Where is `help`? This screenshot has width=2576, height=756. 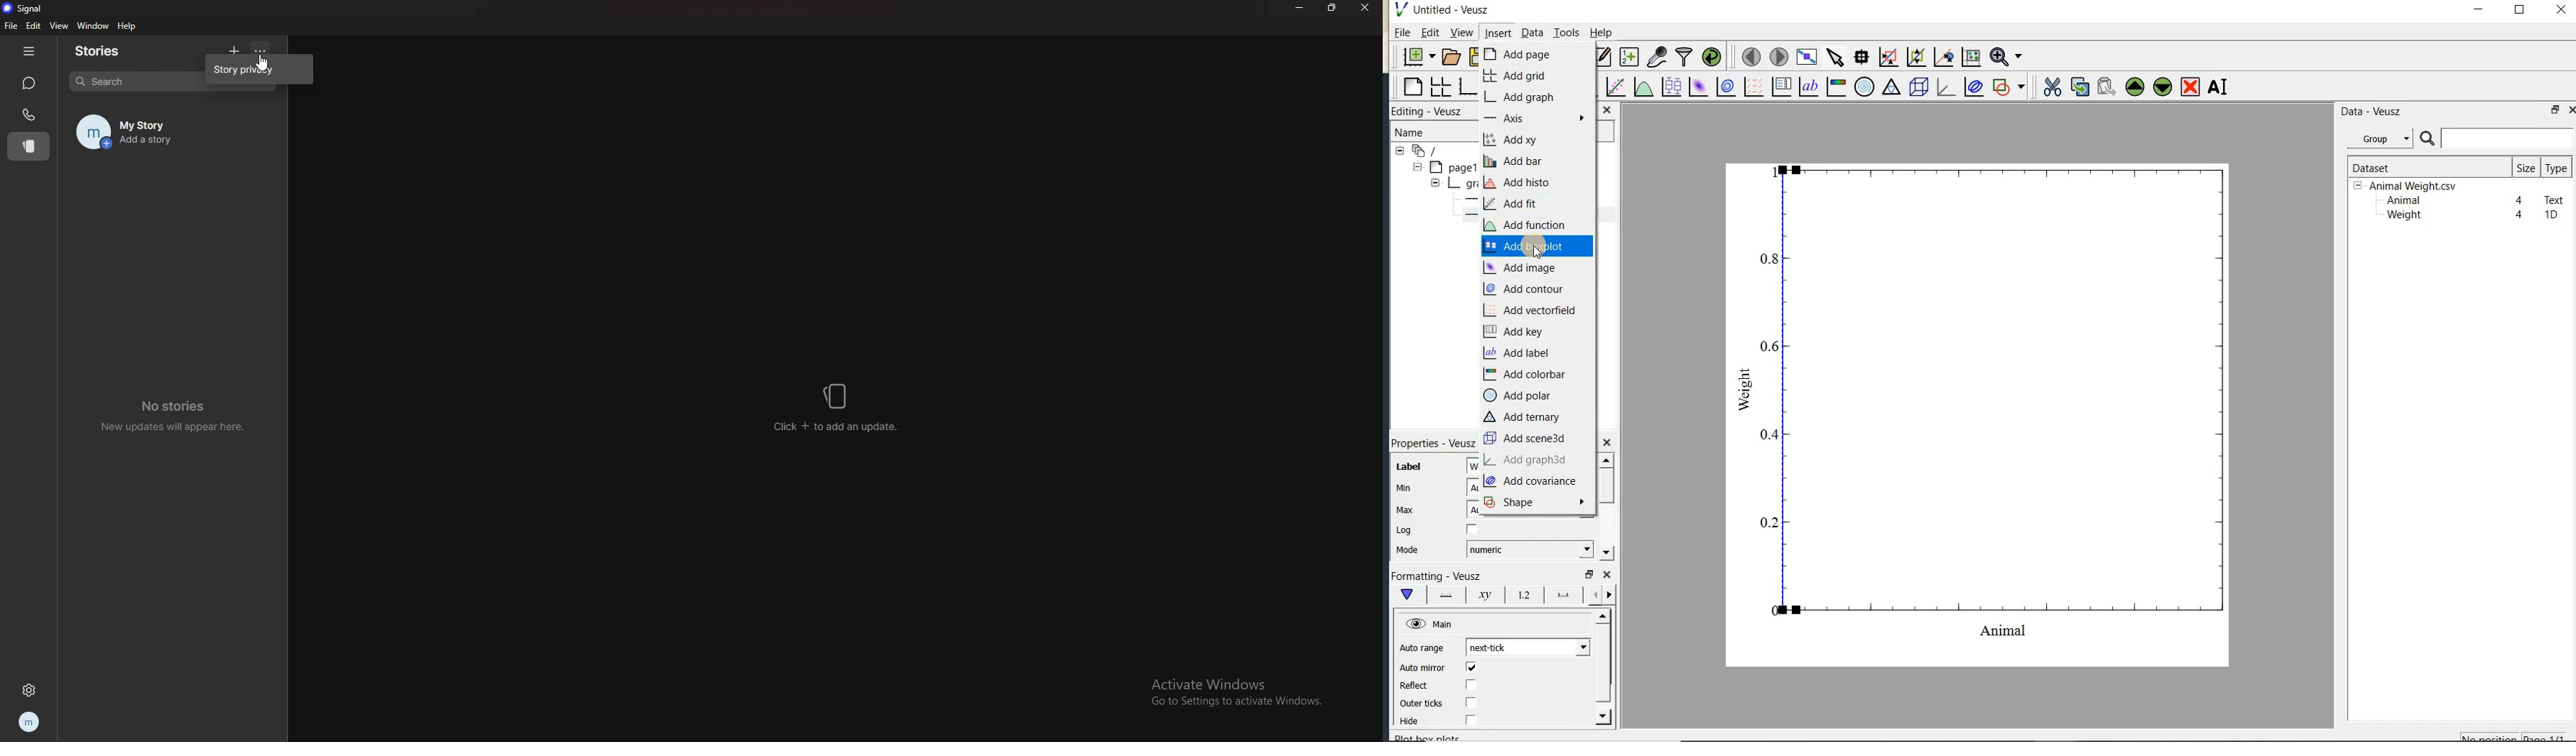
help is located at coordinates (127, 27).